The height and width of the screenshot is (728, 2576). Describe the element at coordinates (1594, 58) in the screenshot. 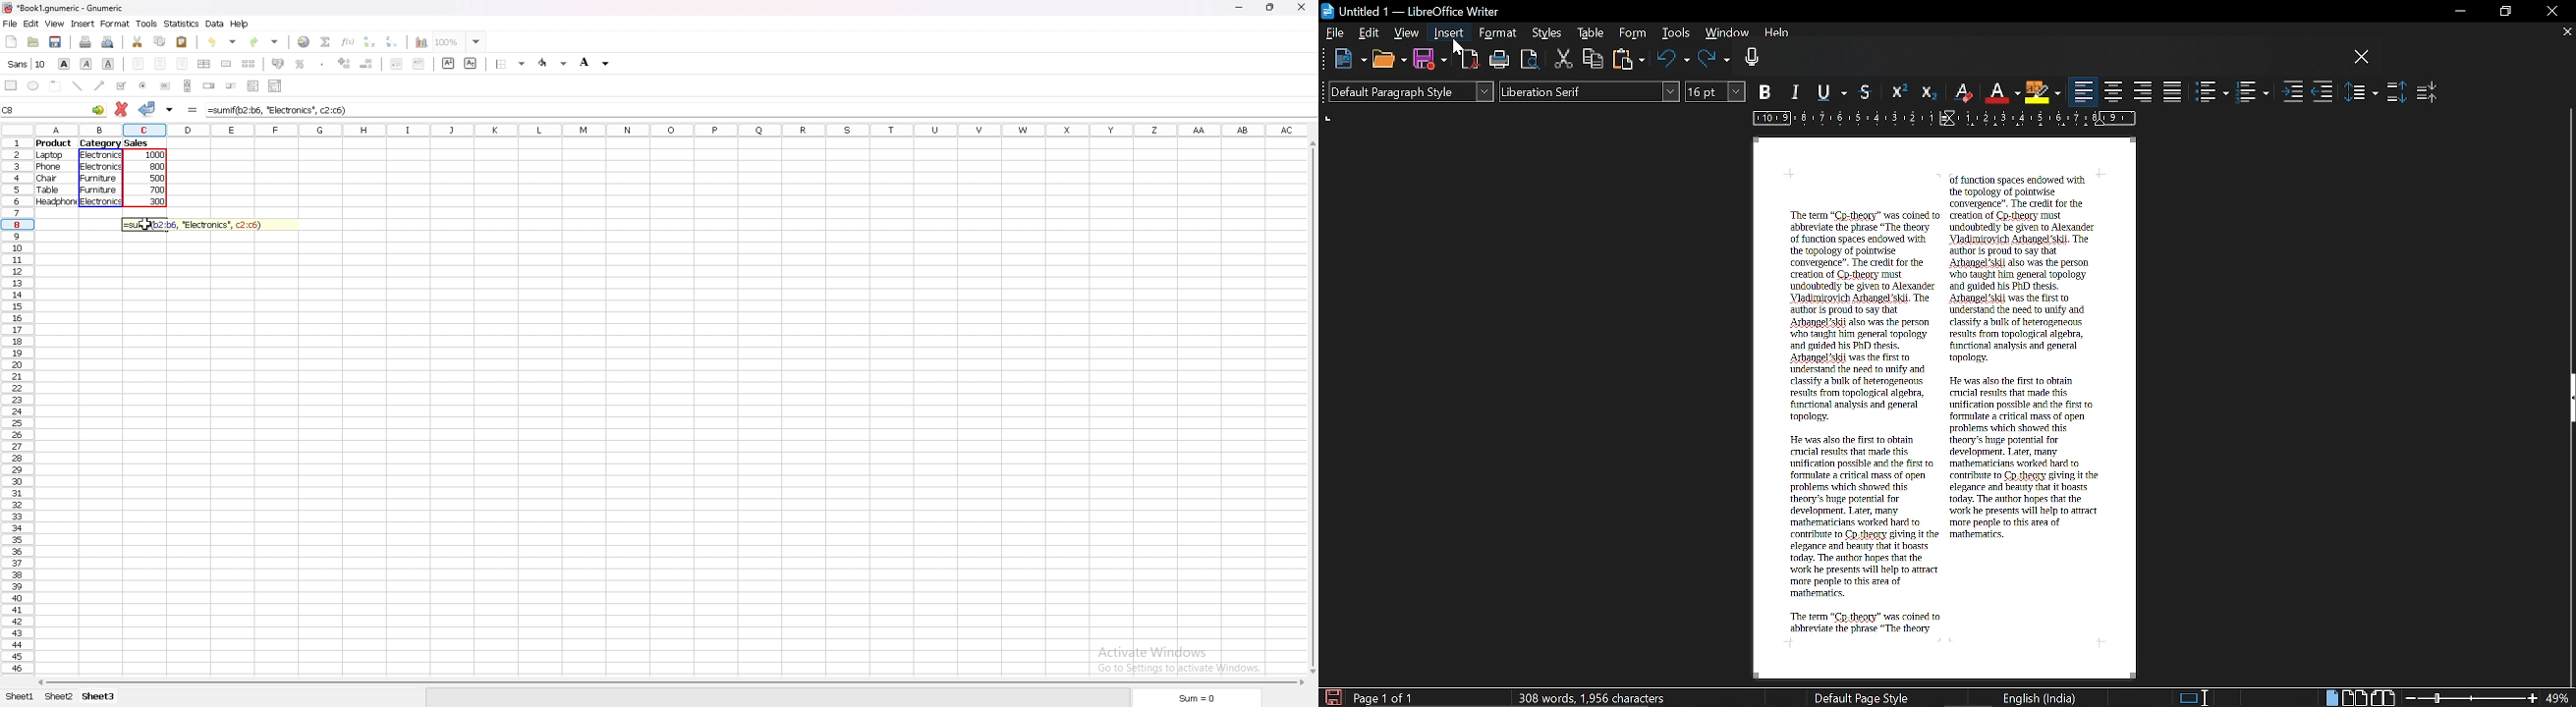

I see `Copy` at that location.